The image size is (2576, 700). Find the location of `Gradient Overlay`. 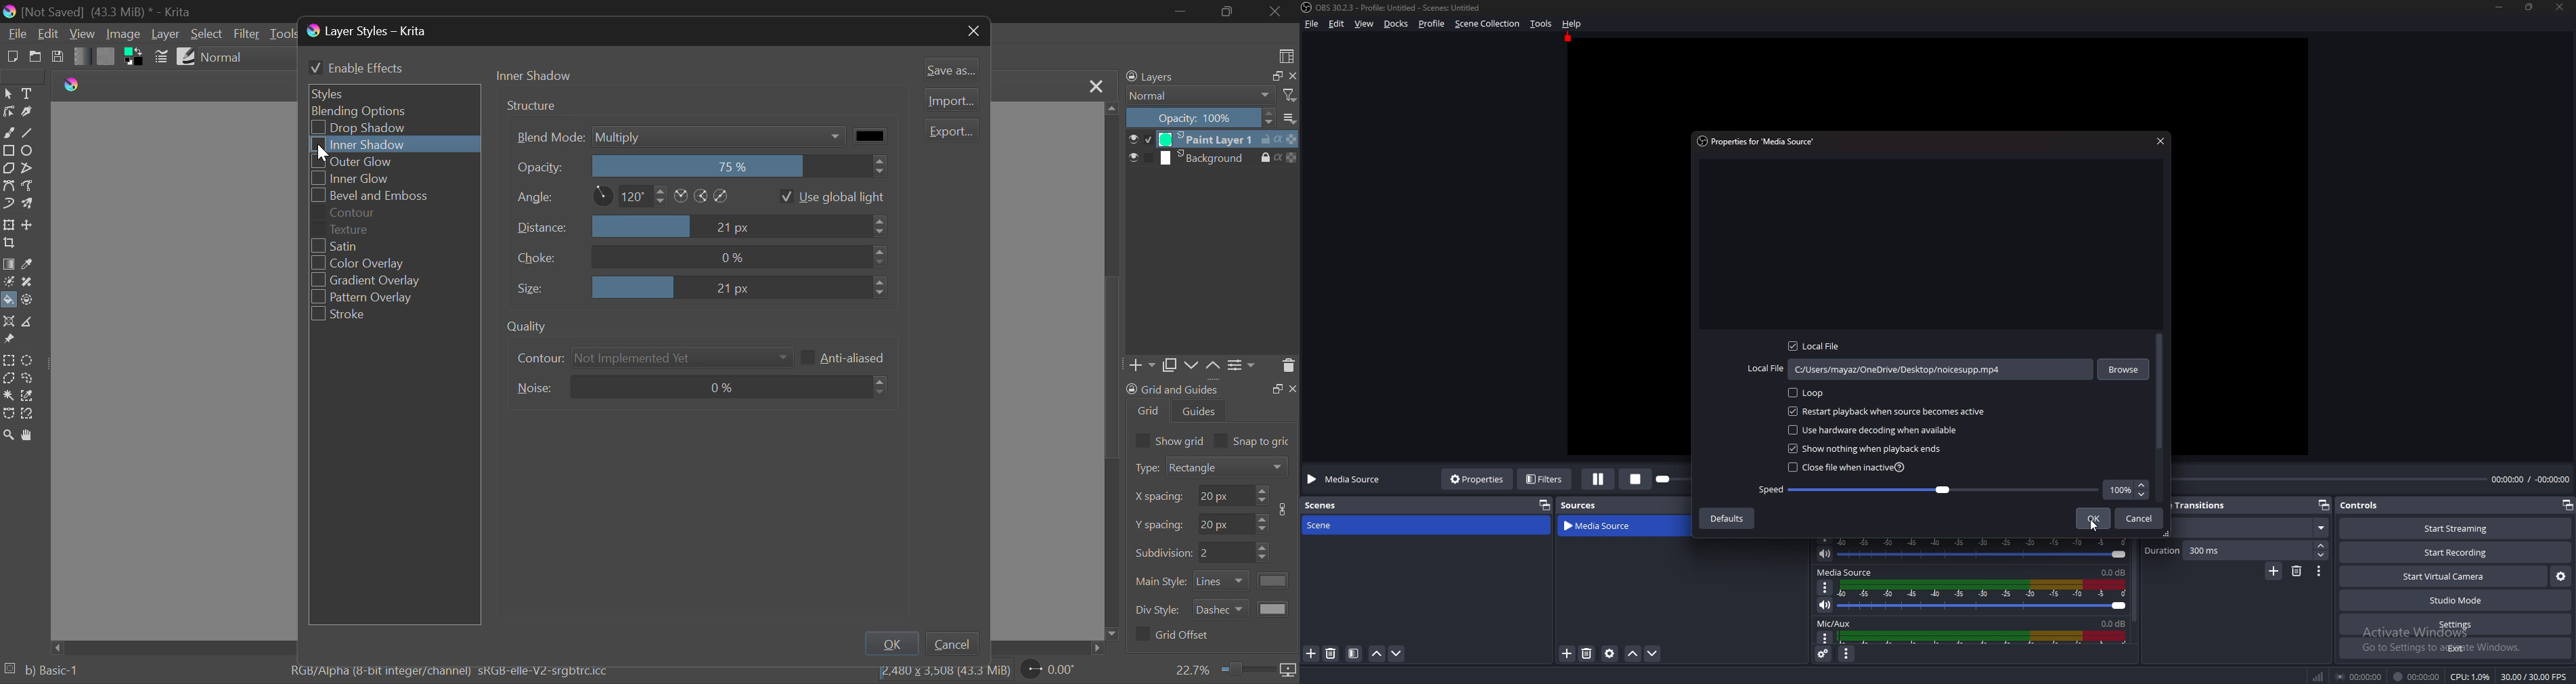

Gradient Overlay is located at coordinates (374, 280).